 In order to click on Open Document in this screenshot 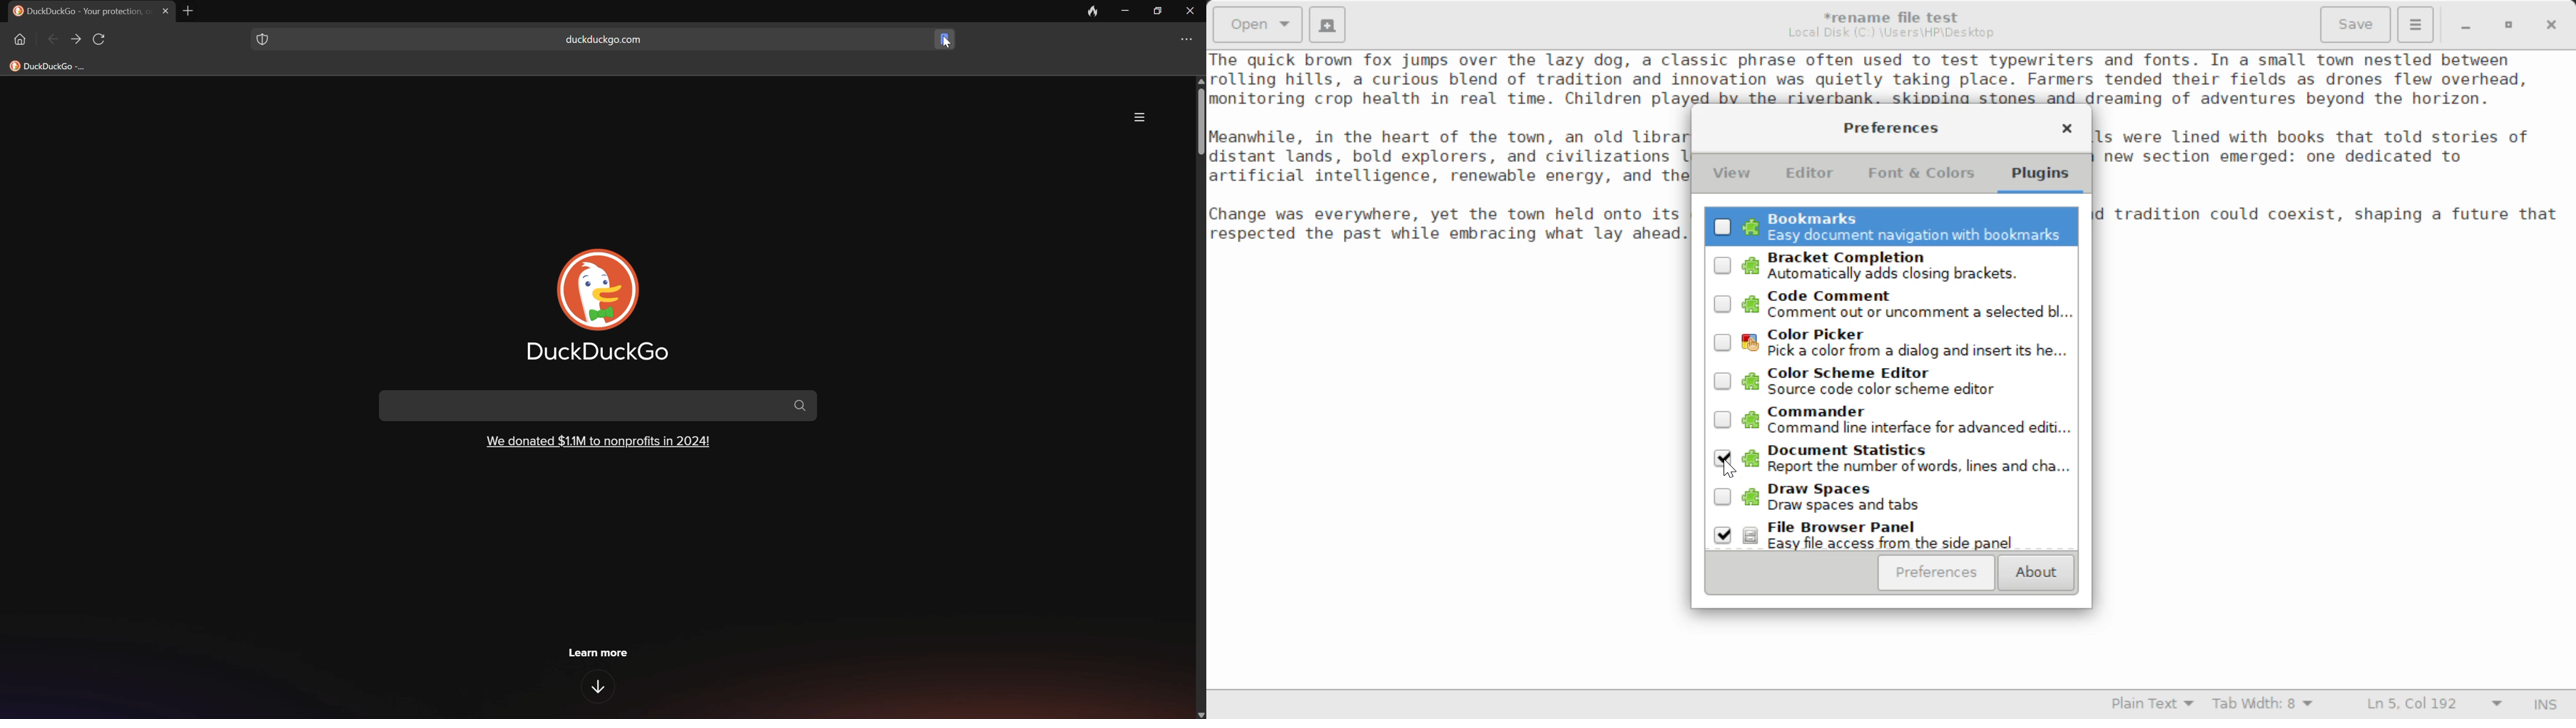, I will do `click(1258, 23)`.